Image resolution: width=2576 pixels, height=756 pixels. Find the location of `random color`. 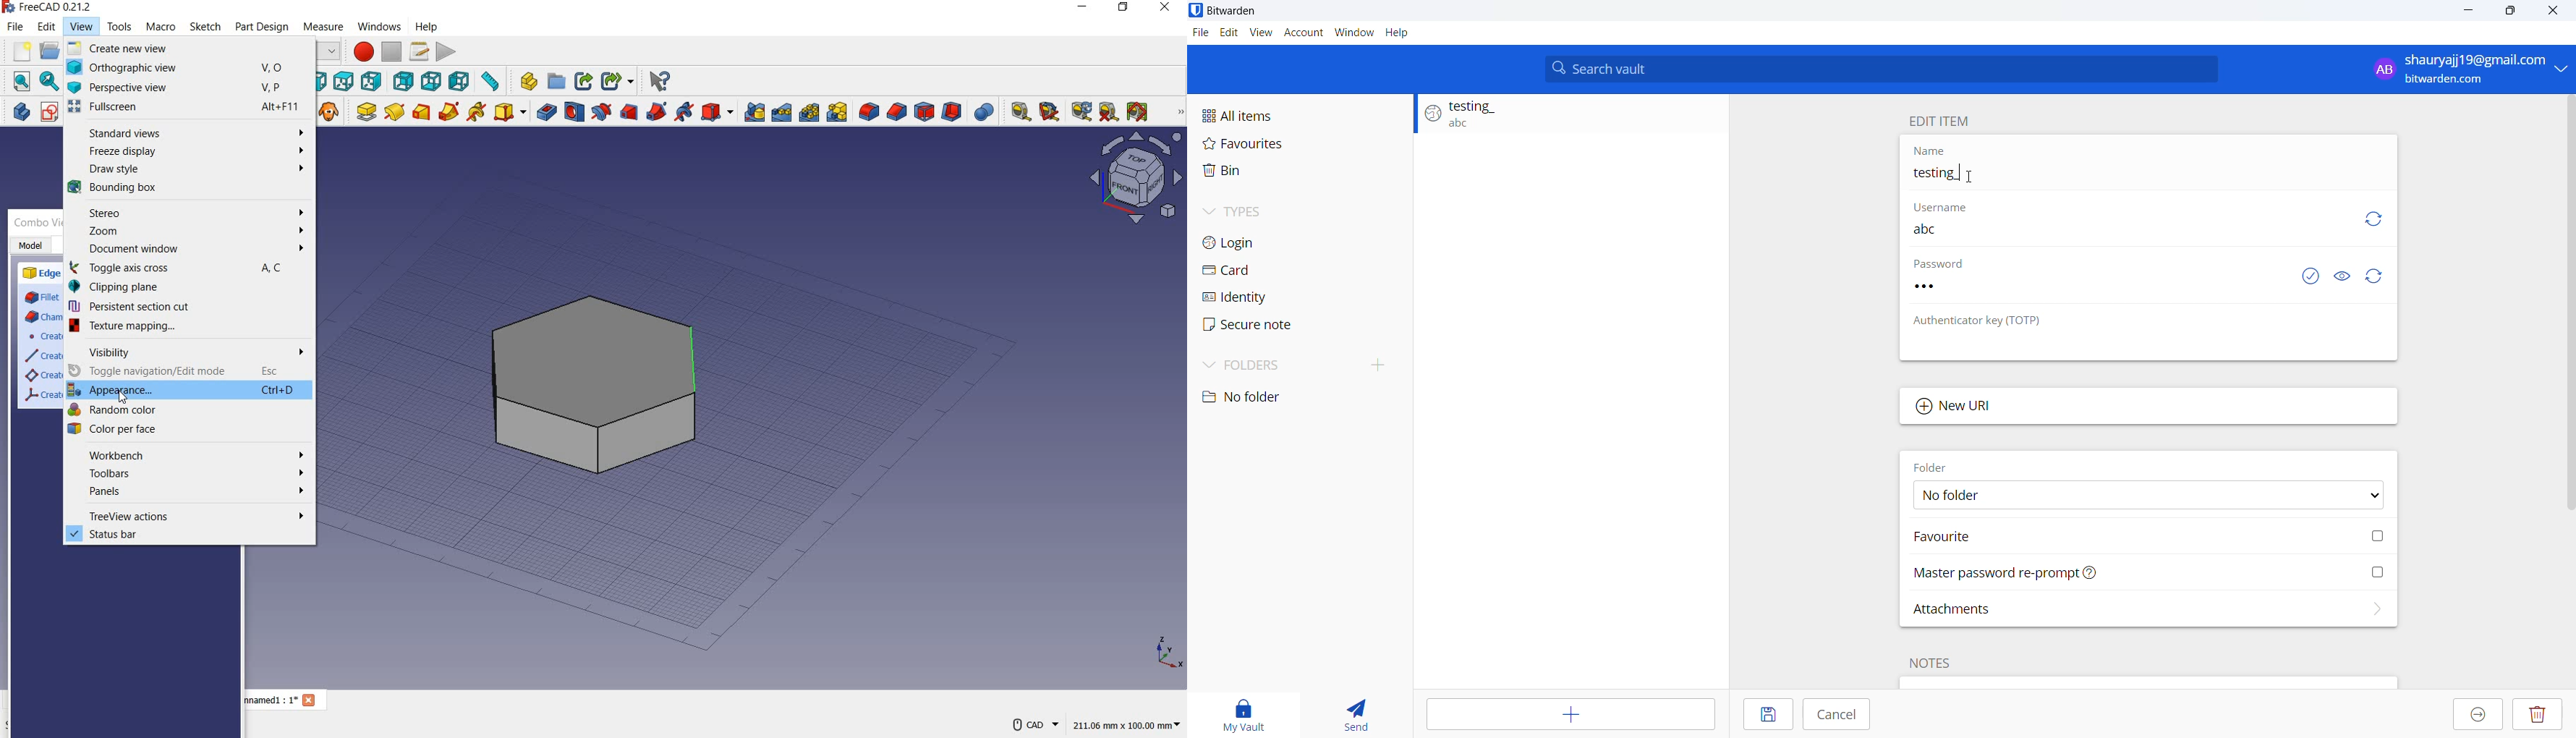

random color is located at coordinates (190, 411).